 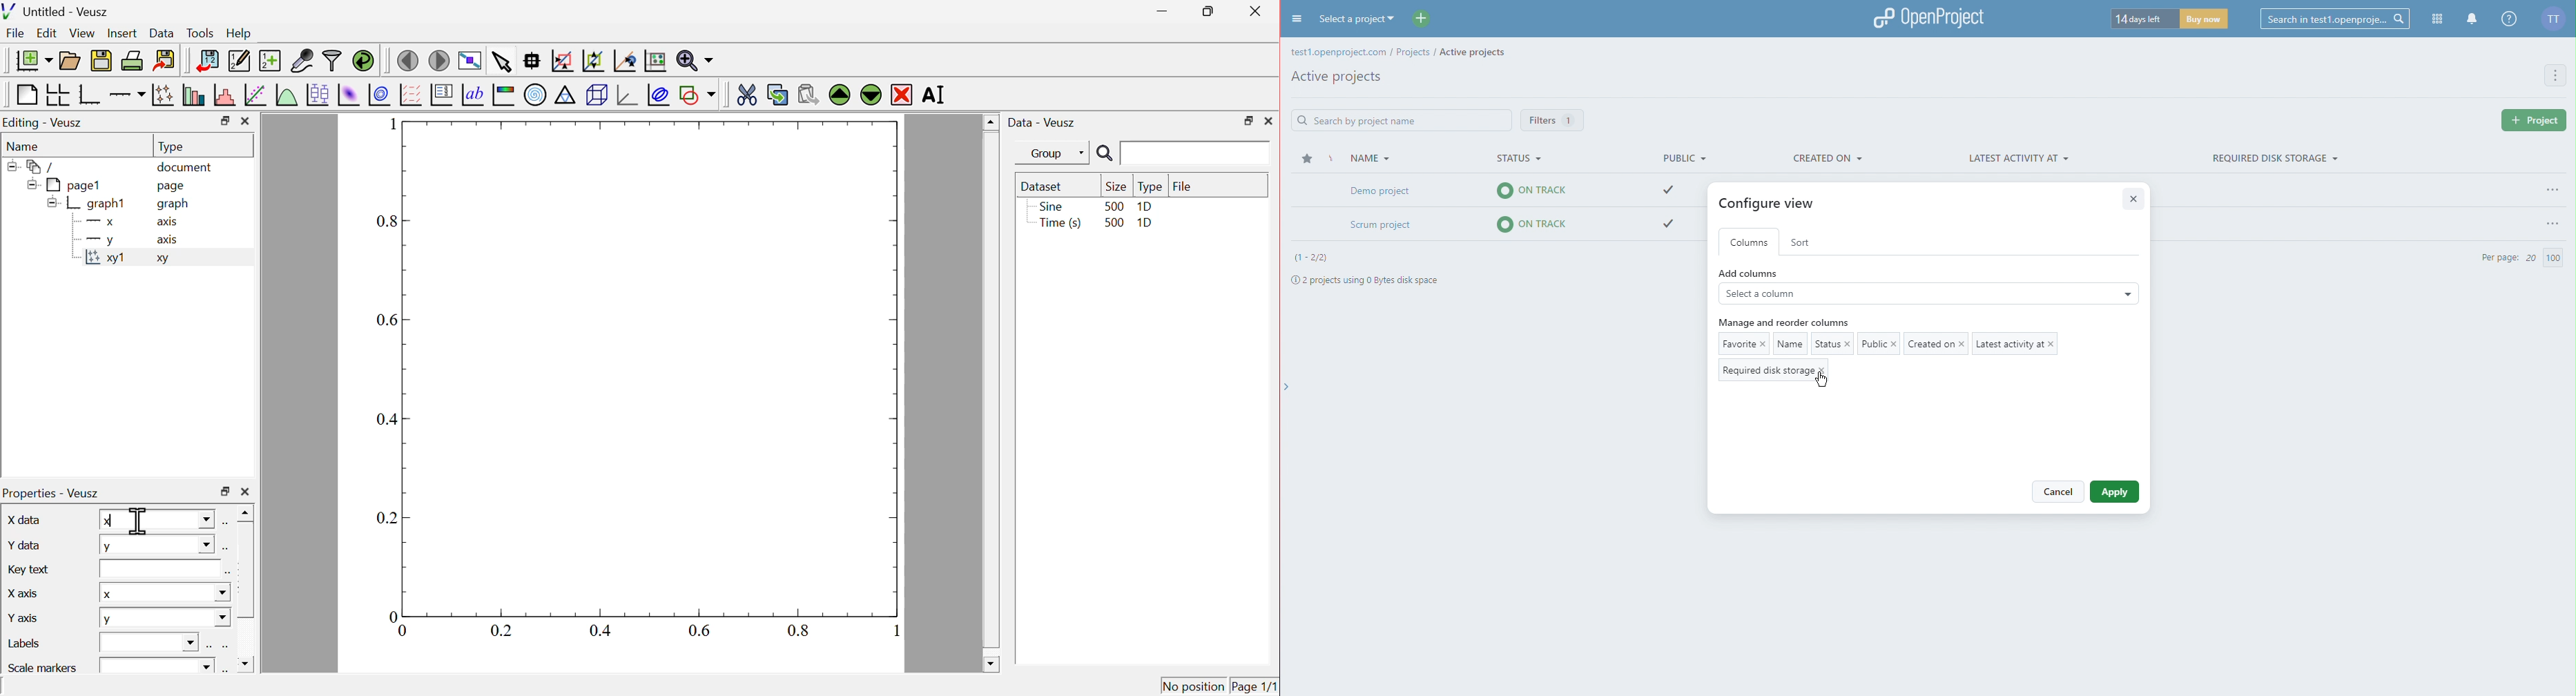 What do you see at coordinates (71, 59) in the screenshot?
I see `open a document` at bounding box center [71, 59].